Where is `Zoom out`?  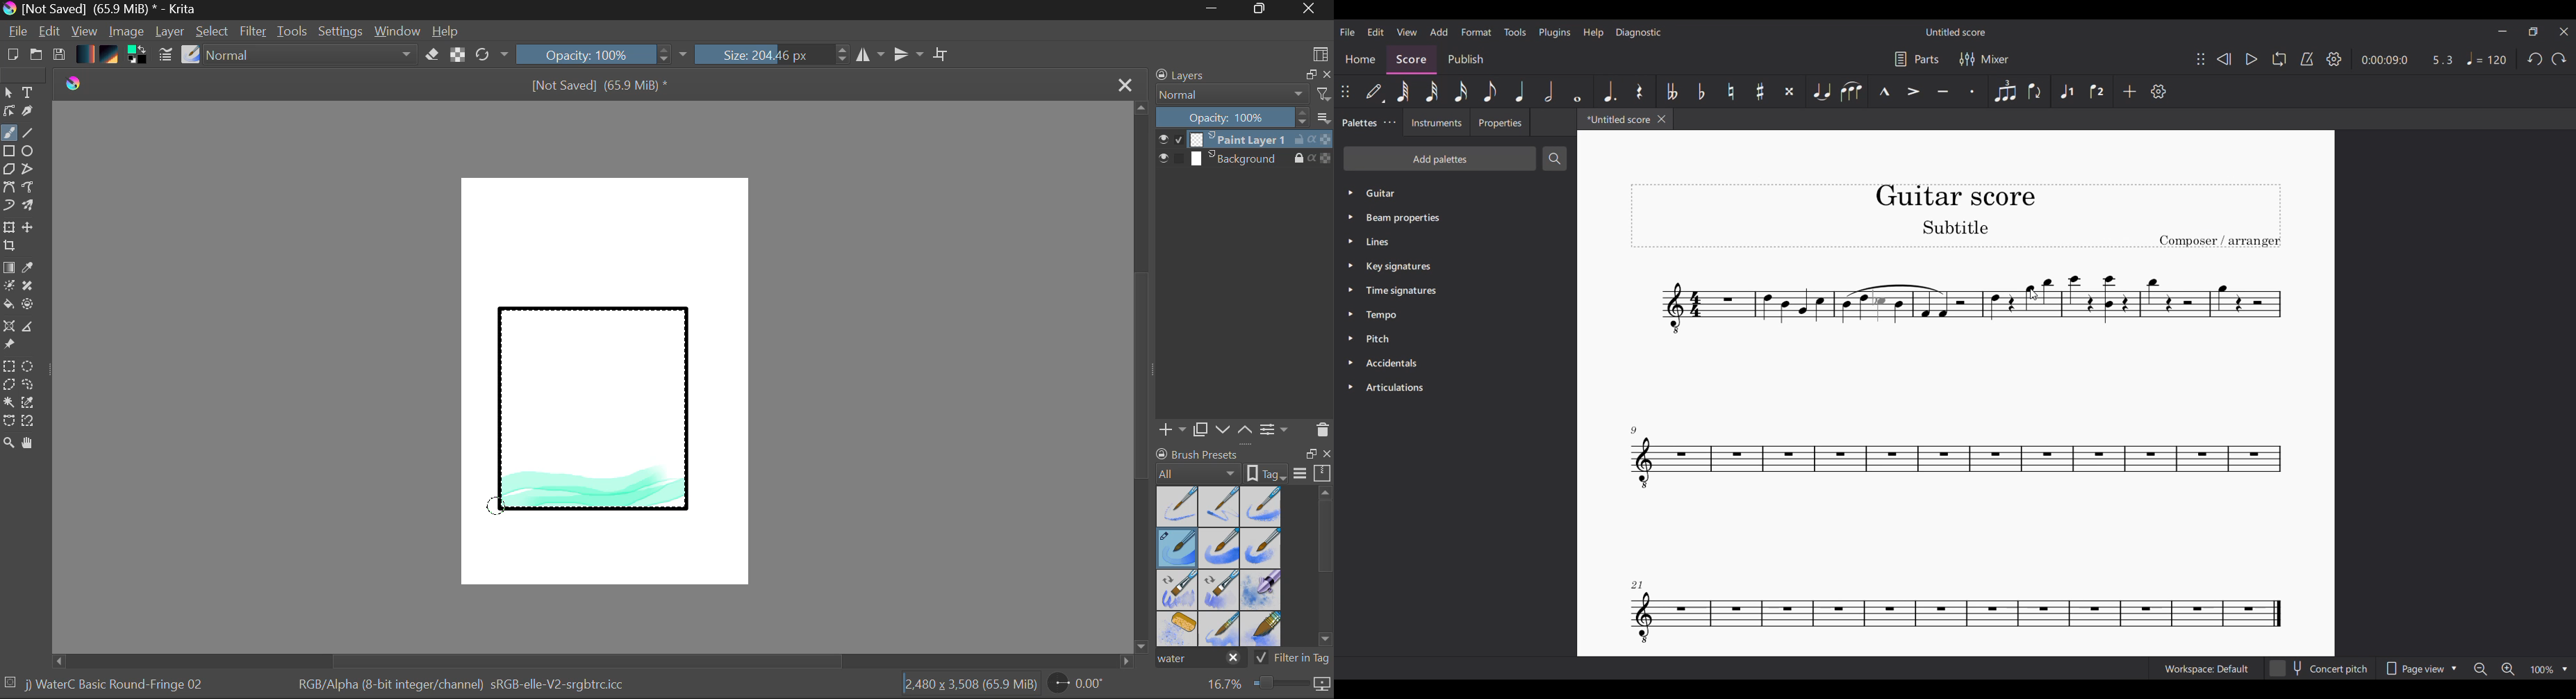
Zoom out is located at coordinates (2482, 669).